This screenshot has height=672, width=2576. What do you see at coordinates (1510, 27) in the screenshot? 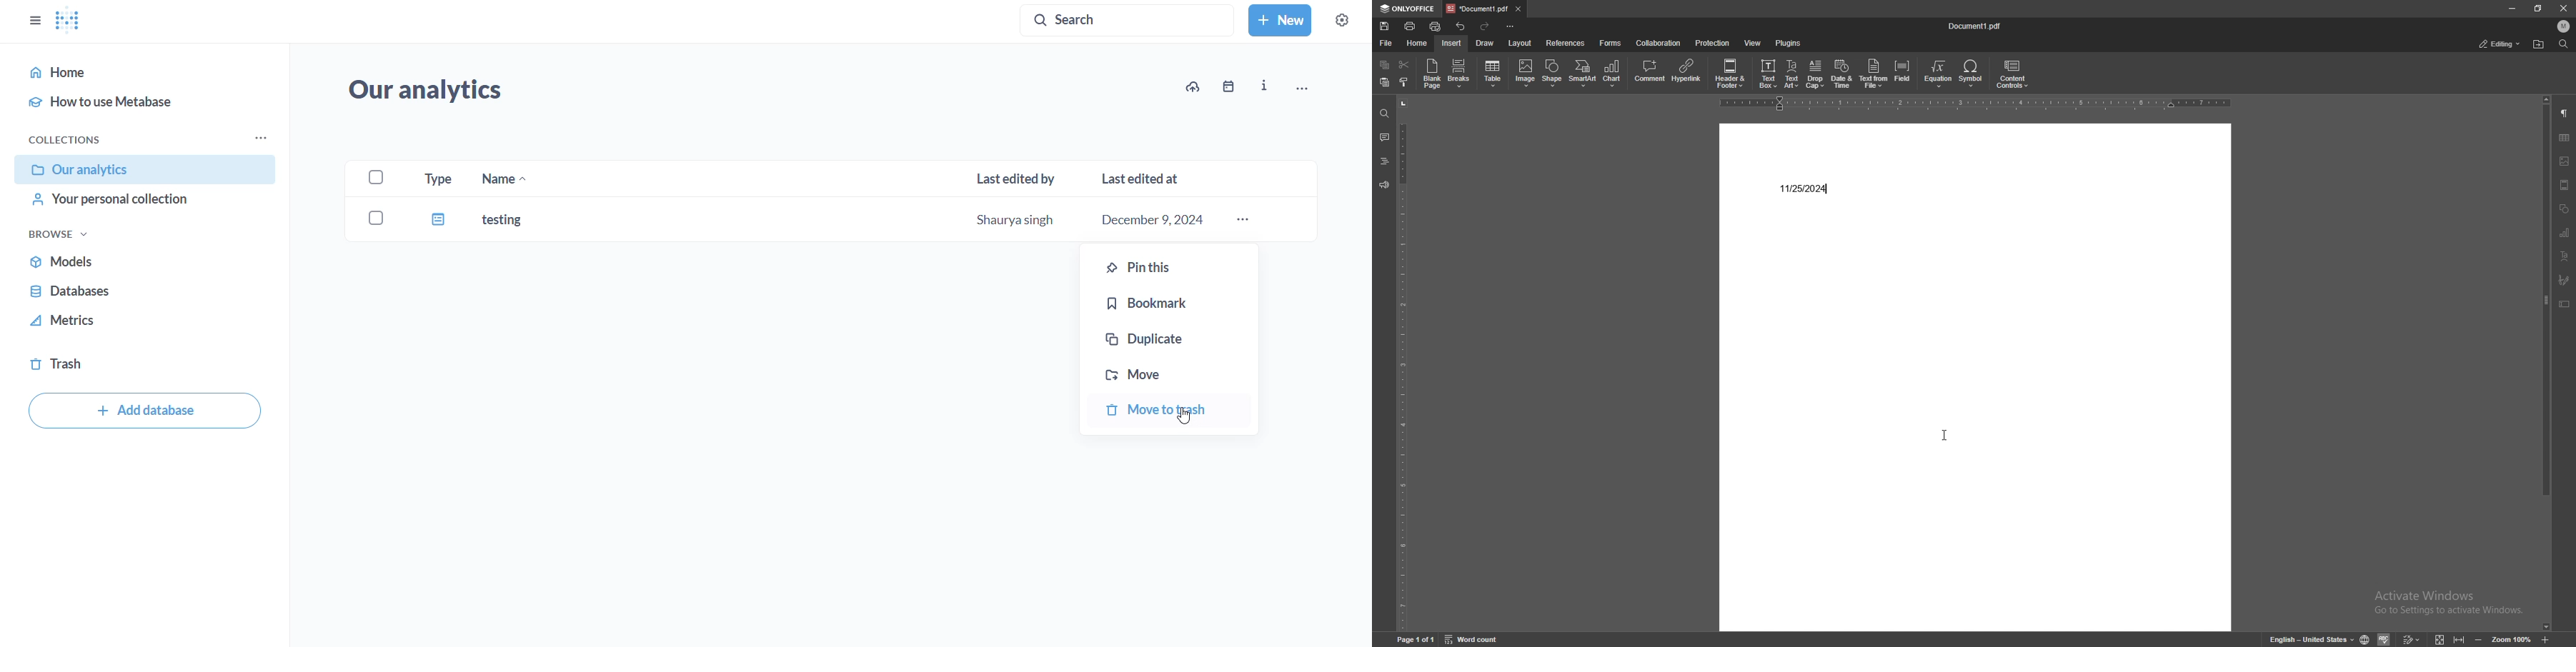
I see `customize toolbar` at bounding box center [1510, 27].